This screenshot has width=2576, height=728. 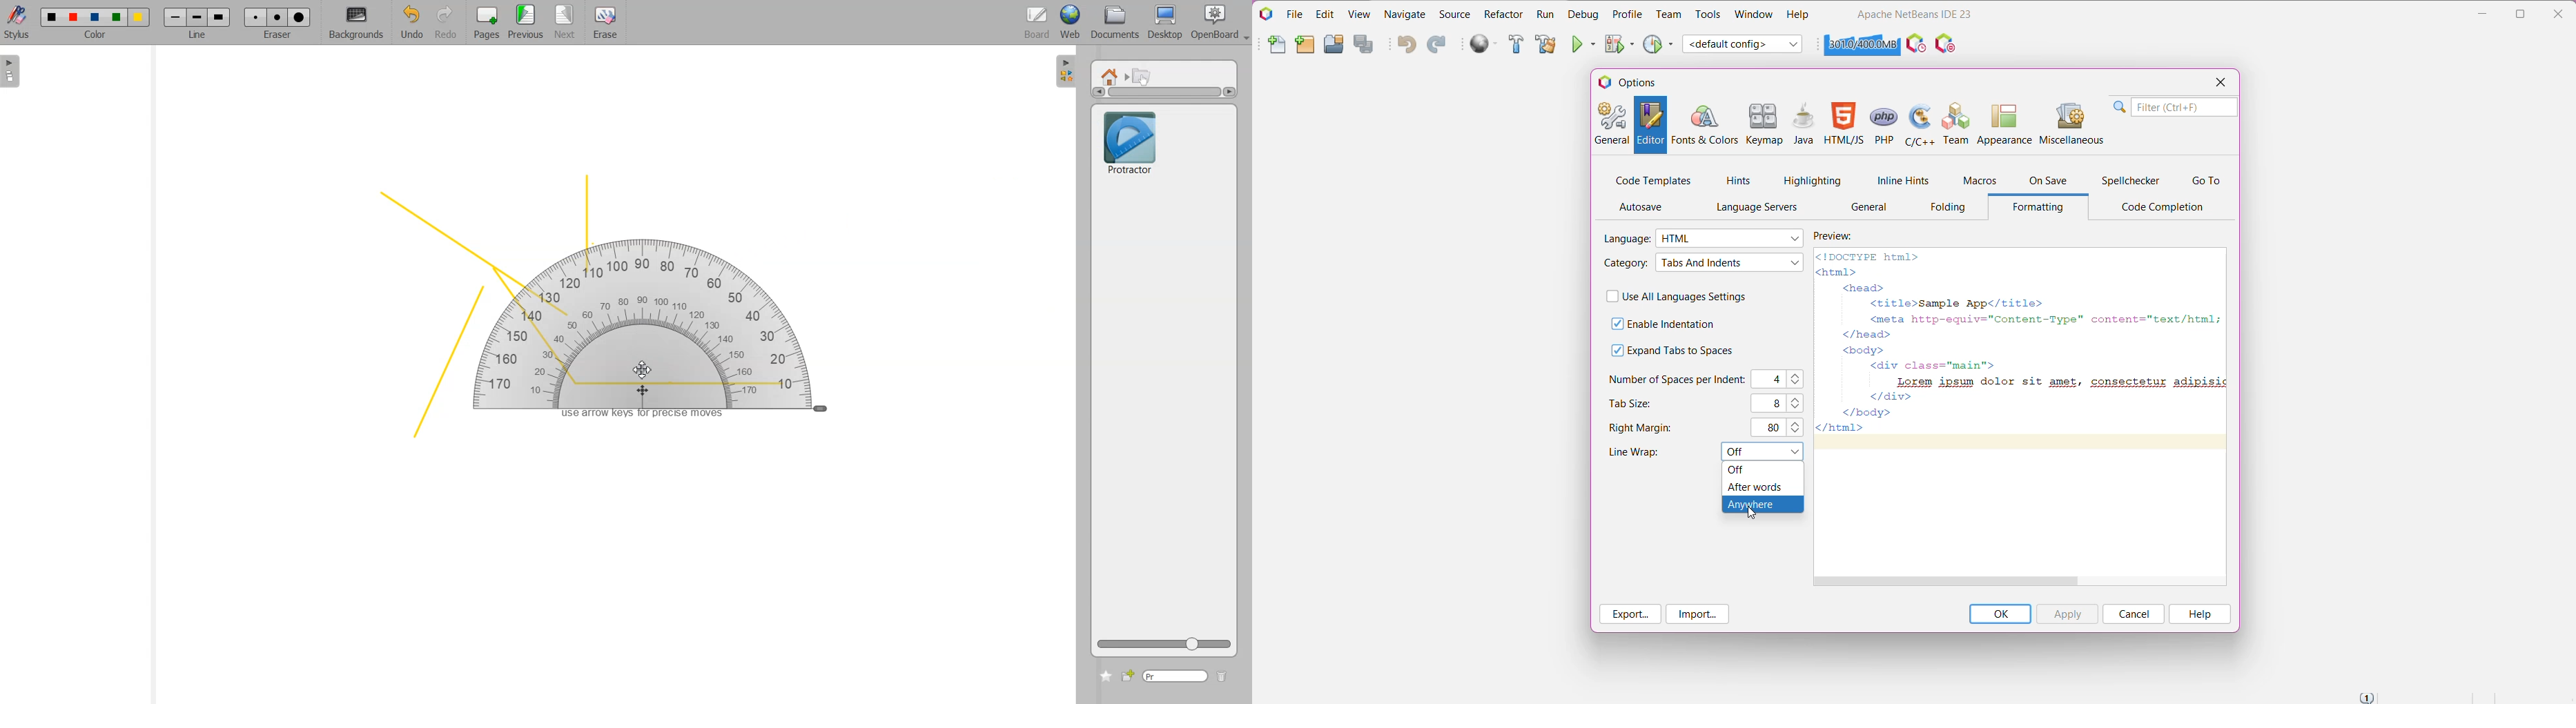 I want to click on Erase, so click(x=605, y=23).